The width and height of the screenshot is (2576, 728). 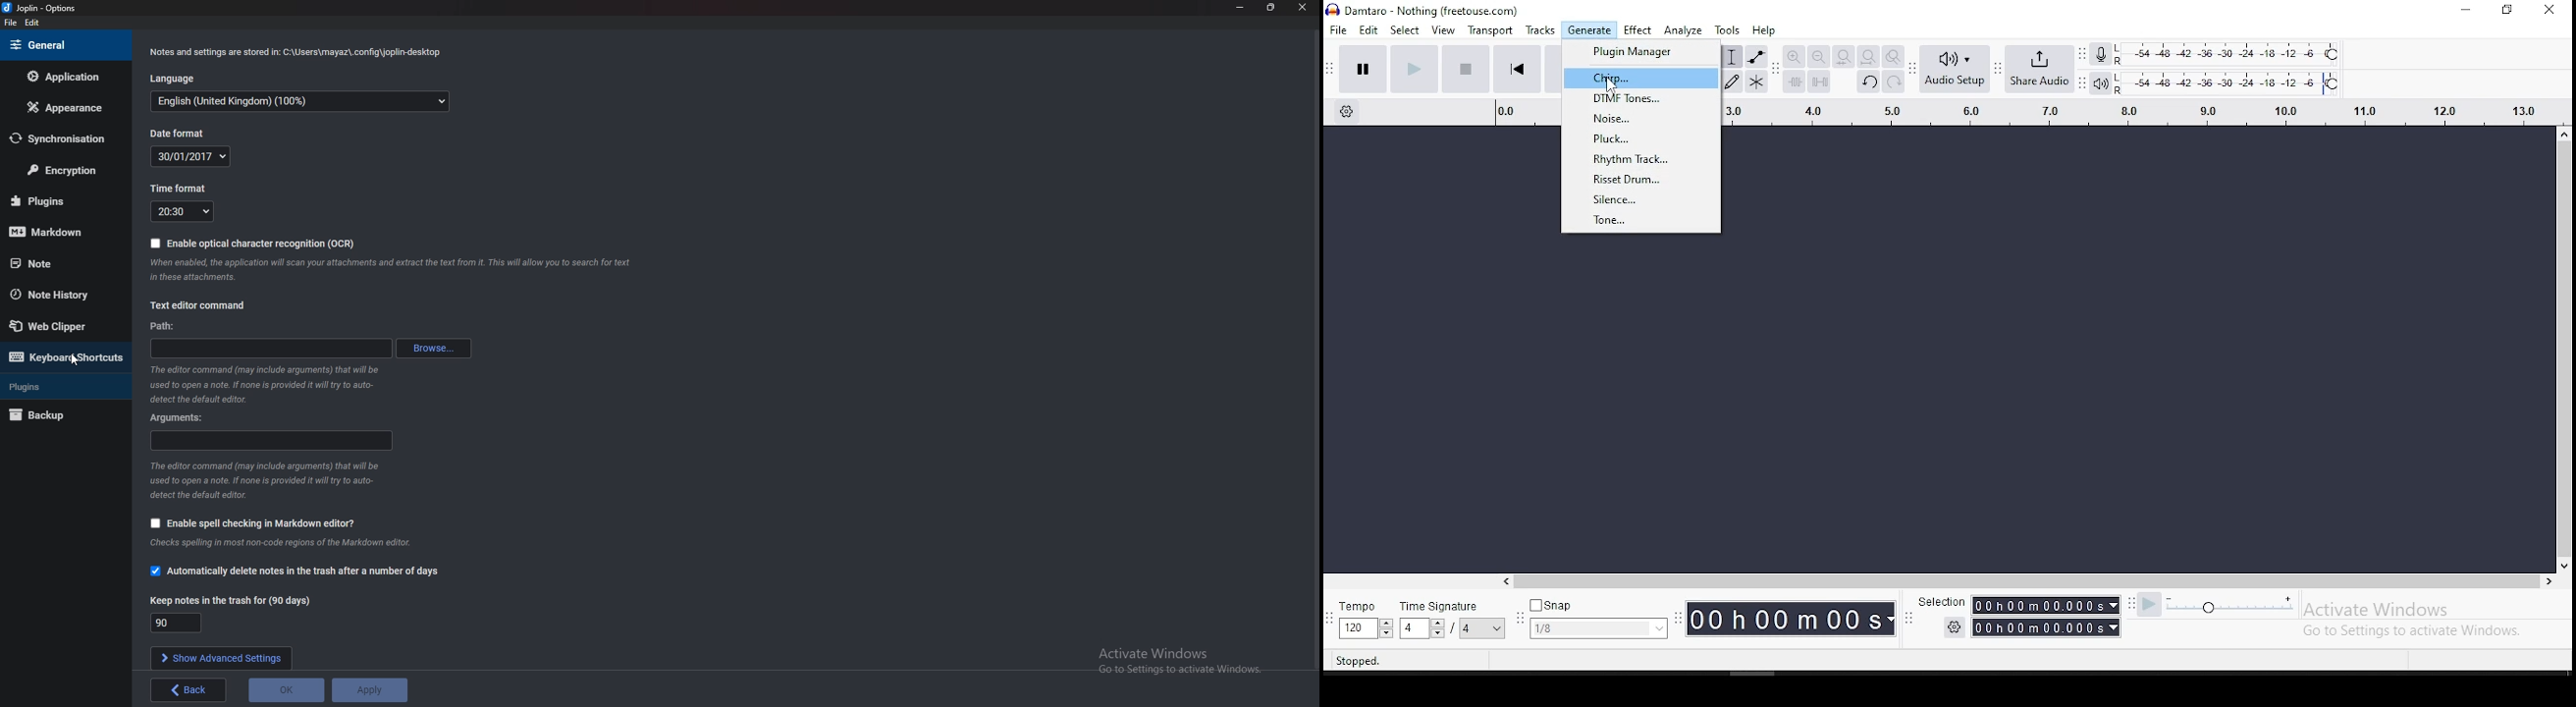 What do you see at coordinates (1643, 177) in the screenshot?
I see `risset drum` at bounding box center [1643, 177].